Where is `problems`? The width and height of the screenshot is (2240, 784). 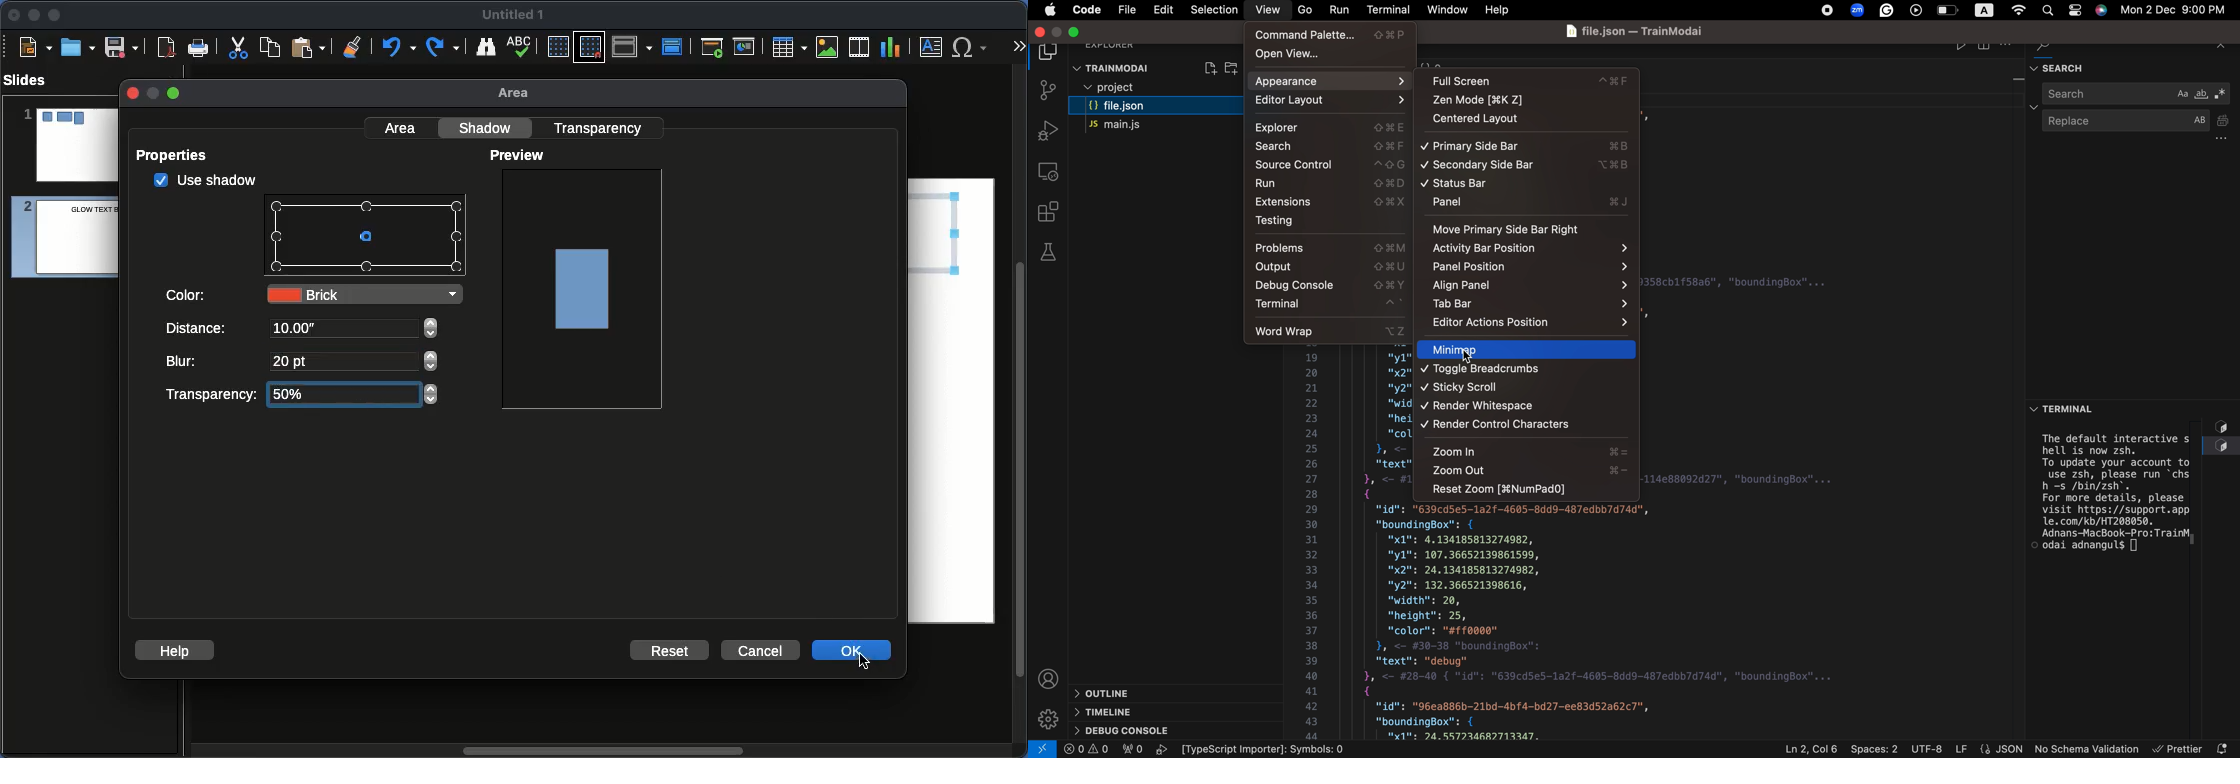 problems is located at coordinates (1330, 249).